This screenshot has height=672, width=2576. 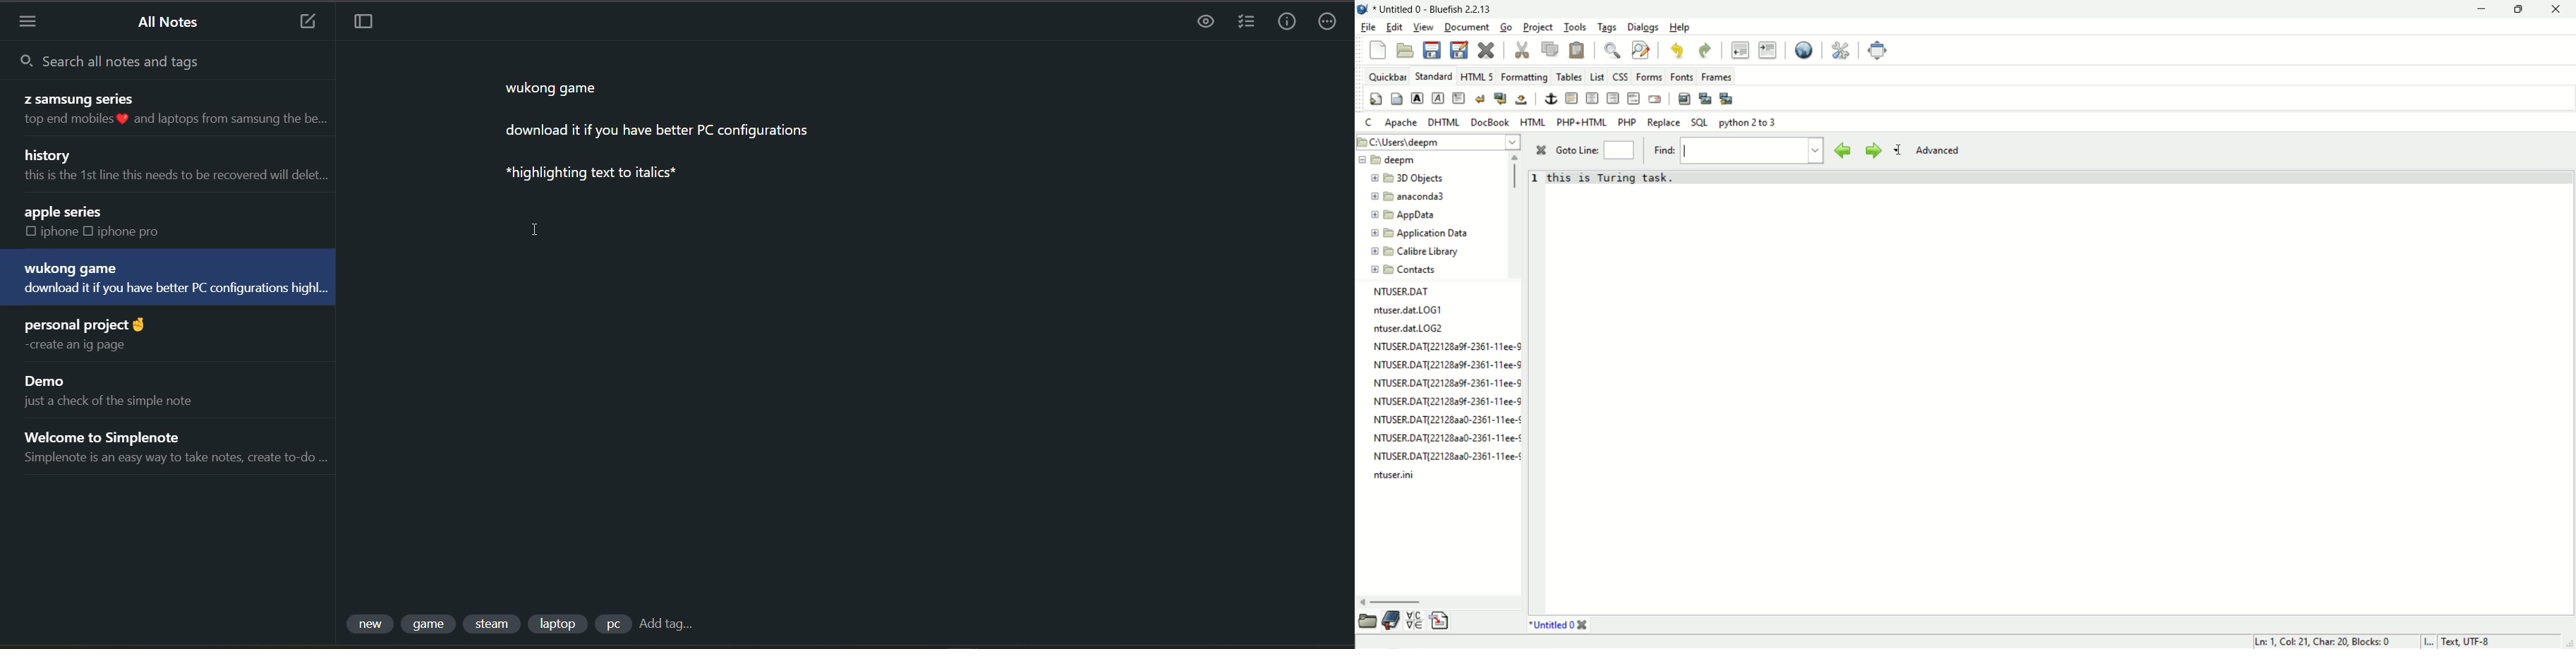 I want to click on anaconda3, so click(x=1414, y=197).